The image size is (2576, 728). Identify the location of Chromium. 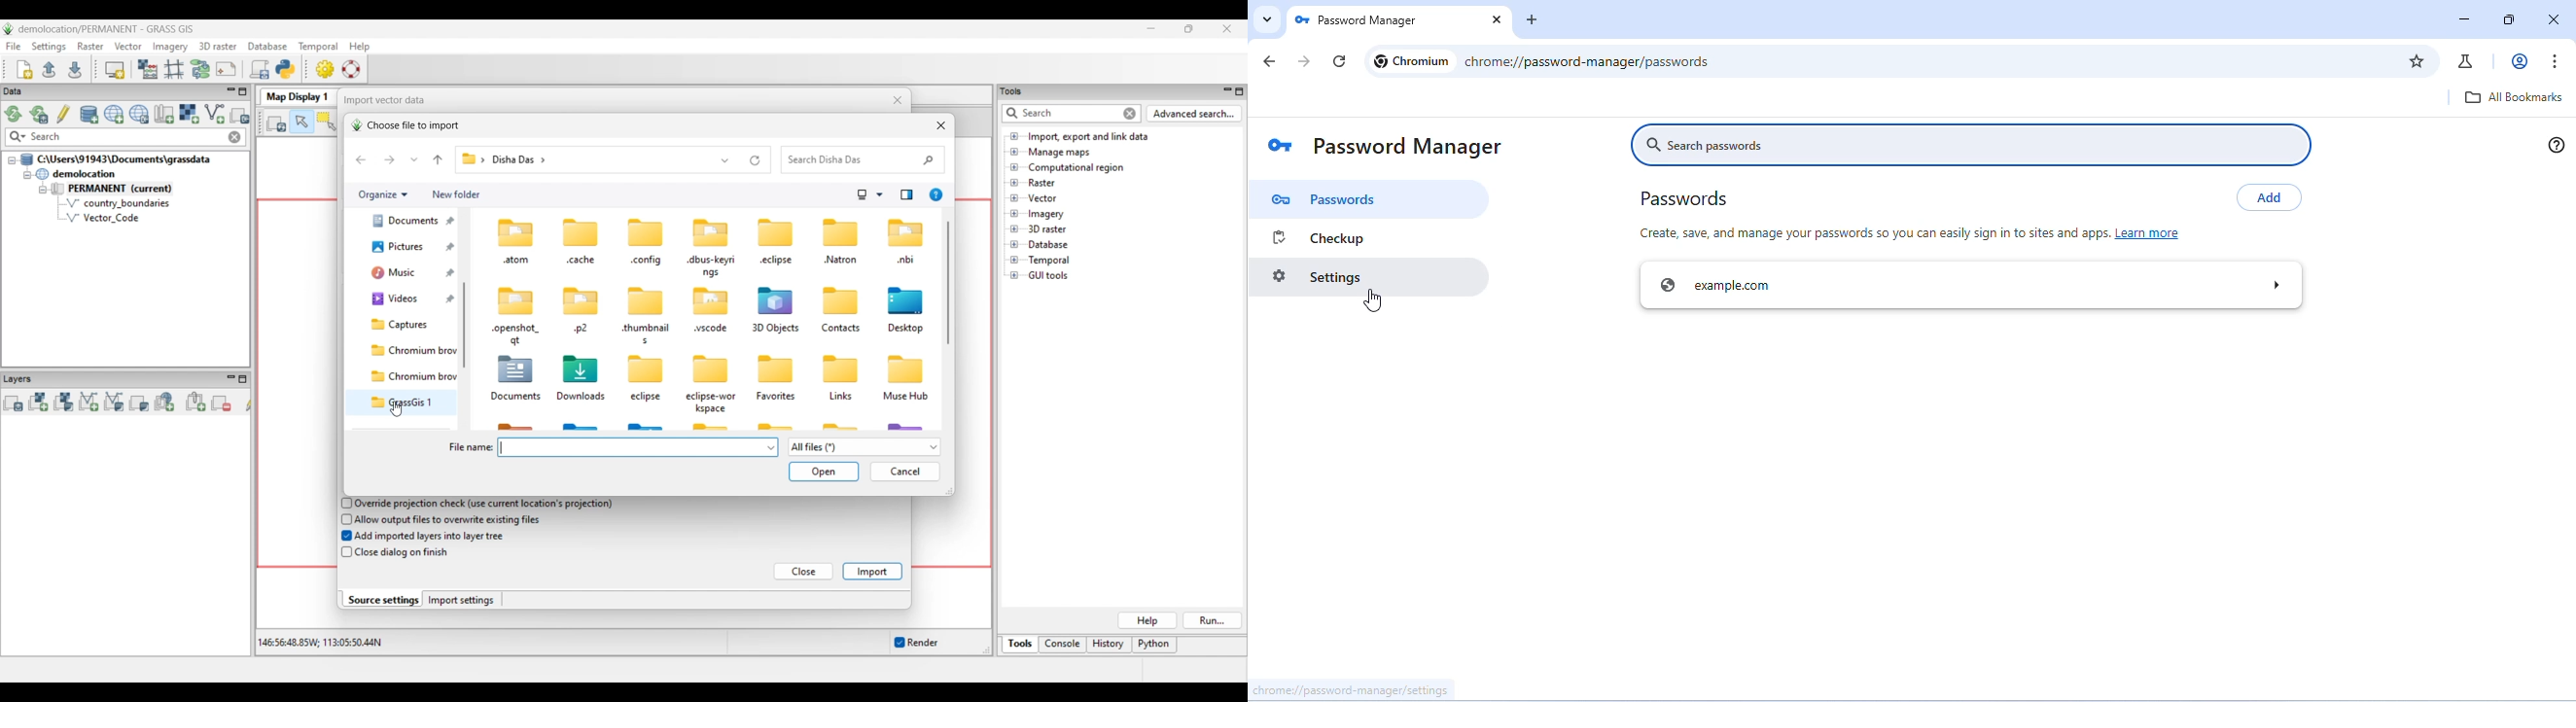
(1411, 60).